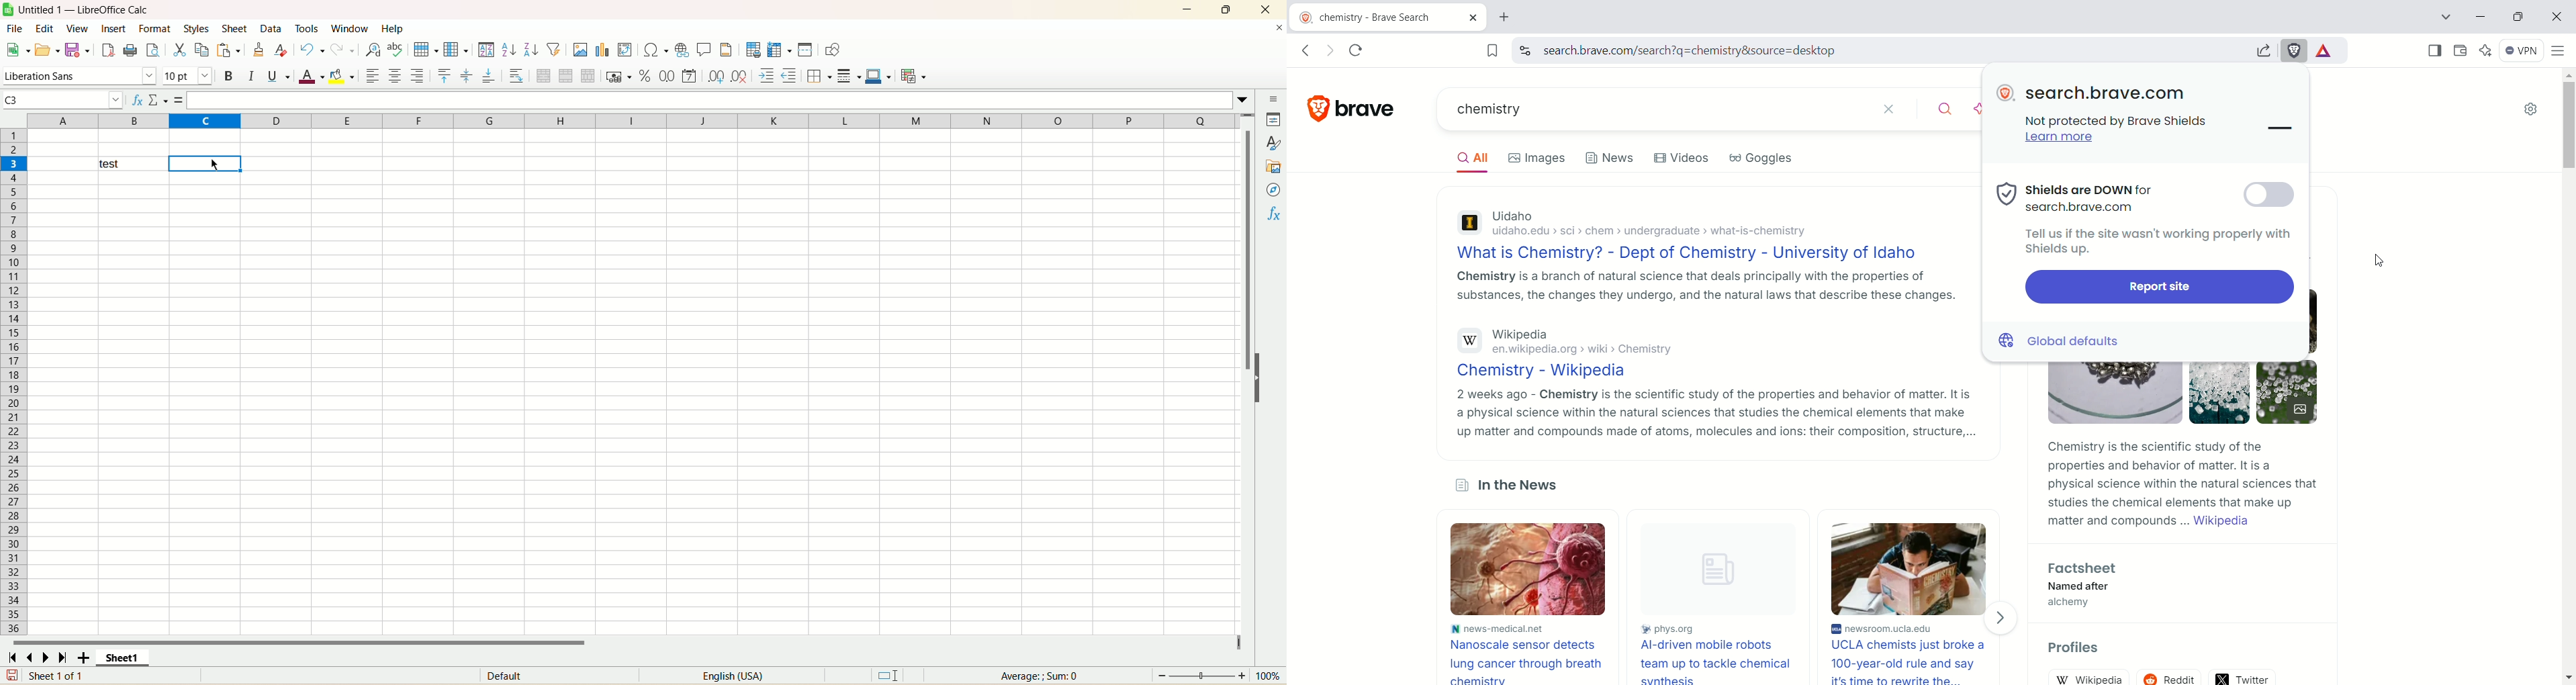 The height and width of the screenshot is (700, 2576). Describe the element at coordinates (204, 121) in the screenshot. I see `column highlighted` at that location.